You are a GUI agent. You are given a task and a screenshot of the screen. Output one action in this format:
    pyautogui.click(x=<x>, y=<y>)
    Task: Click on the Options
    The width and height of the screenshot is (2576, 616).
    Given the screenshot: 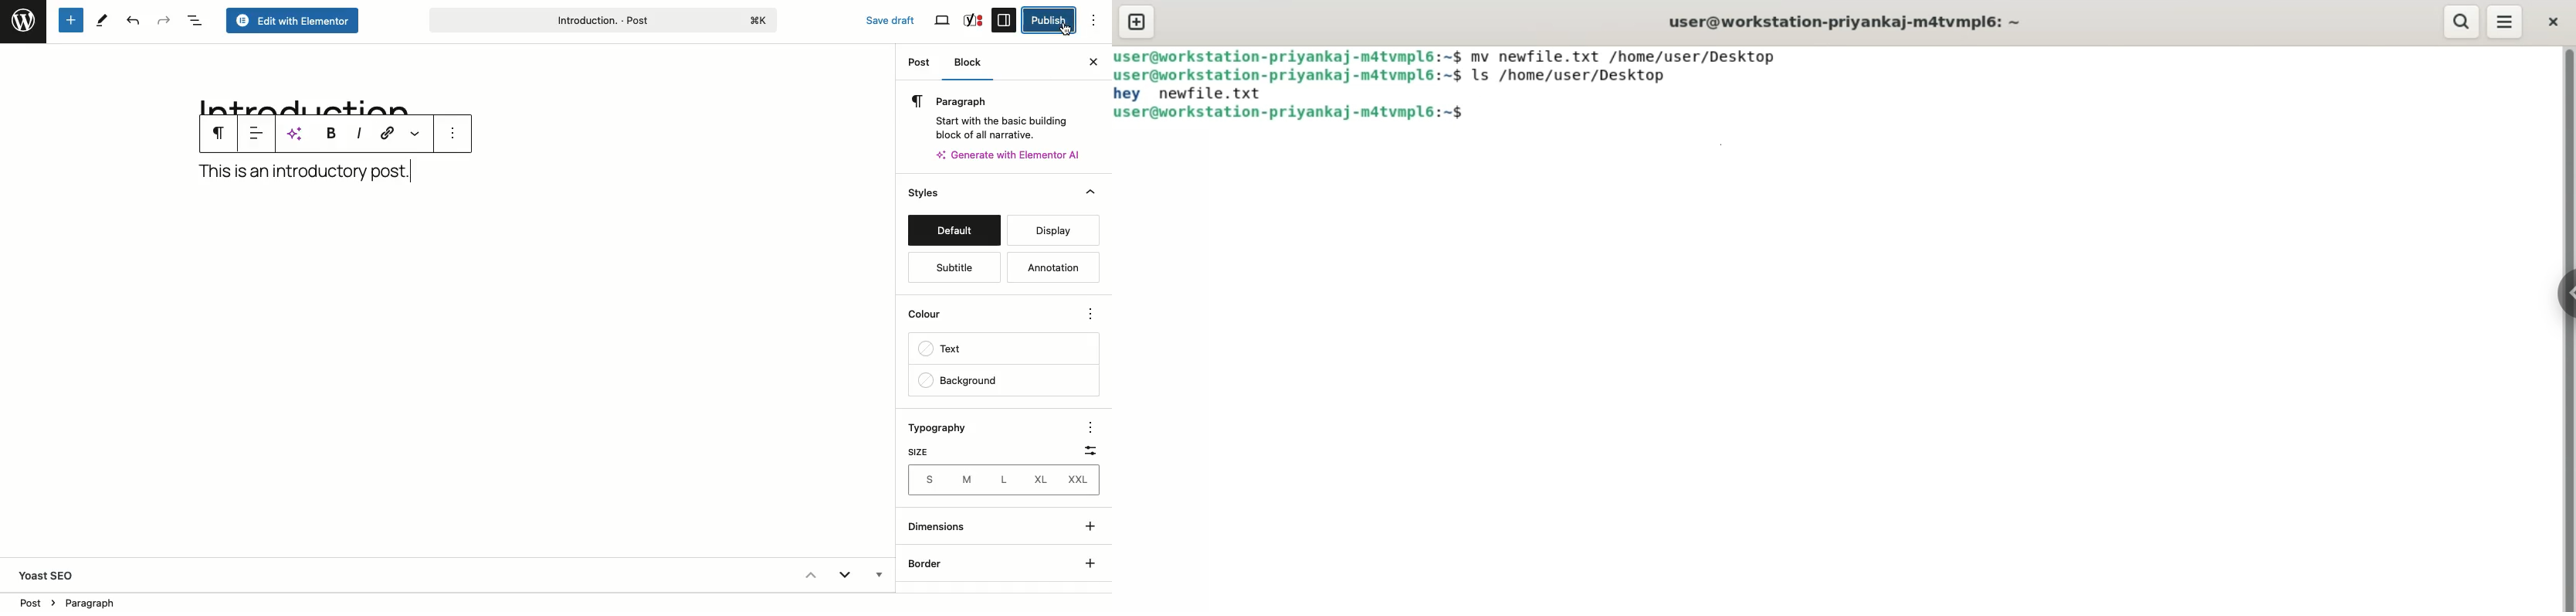 What is the action you would take?
    pyautogui.click(x=1100, y=21)
    